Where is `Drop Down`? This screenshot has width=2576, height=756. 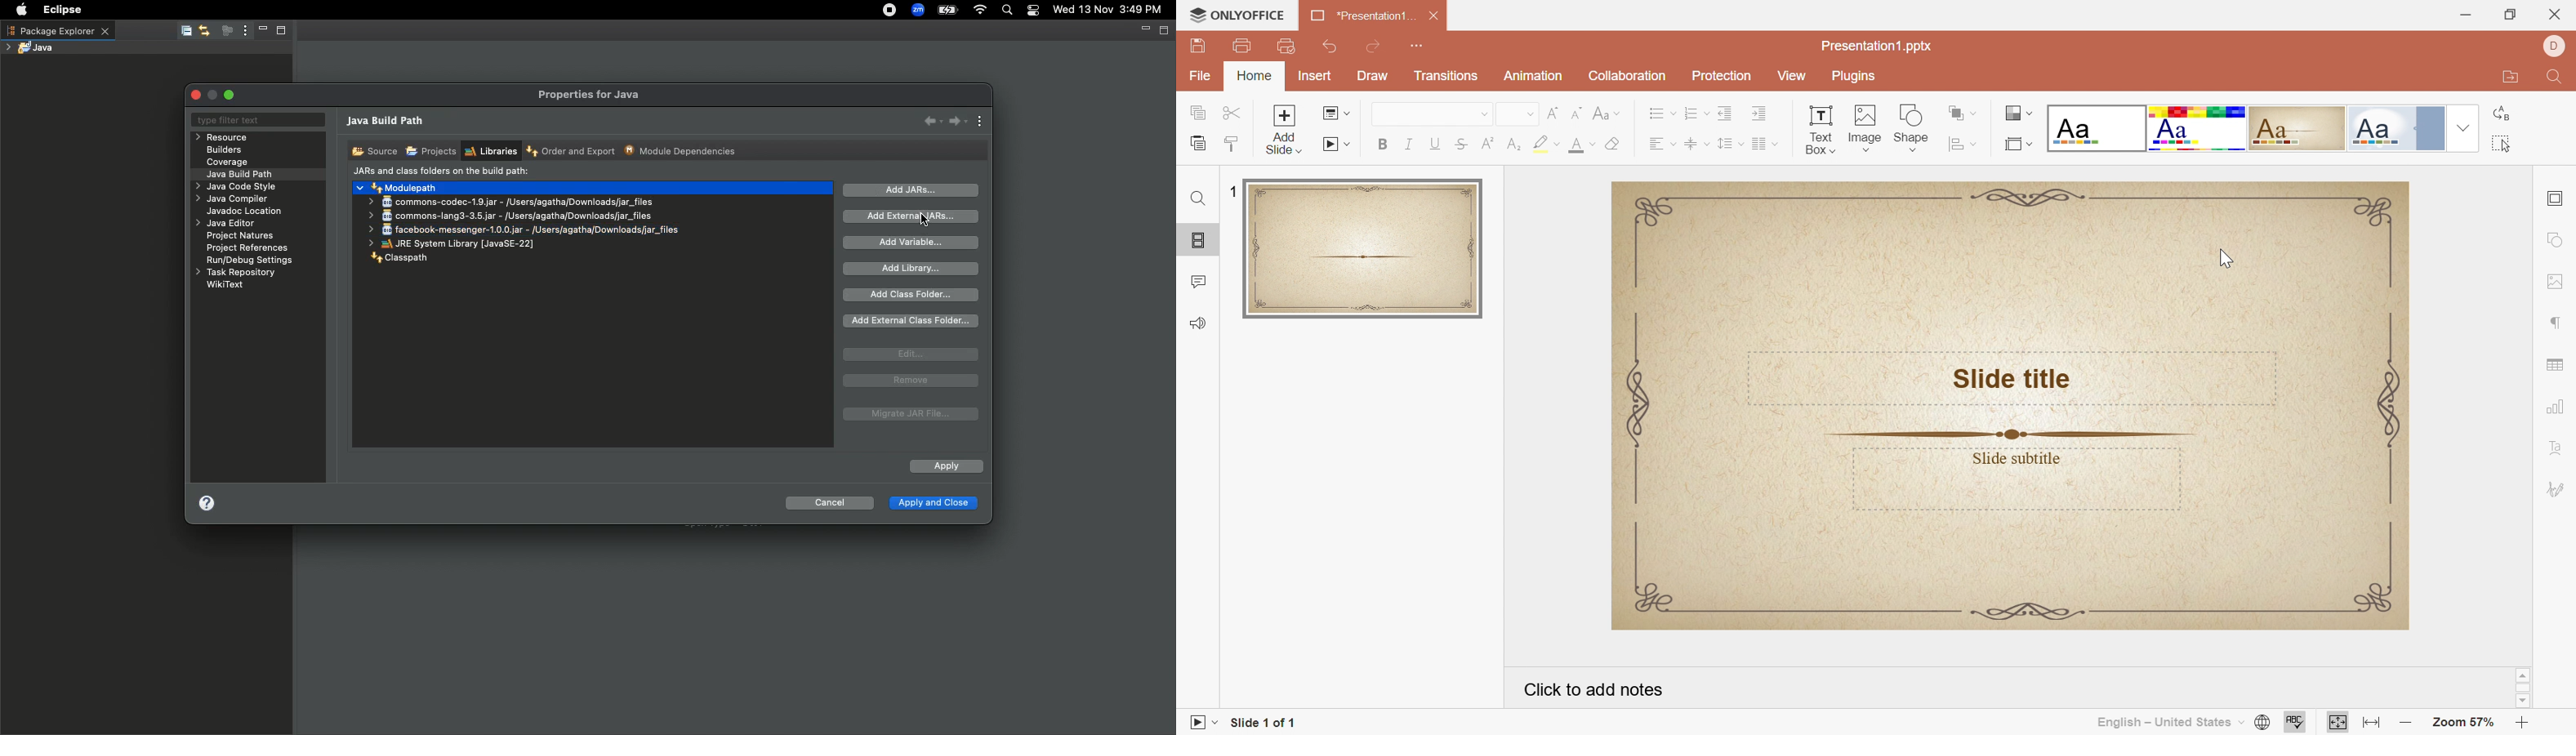 Drop Down is located at coordinates (2462, 126).